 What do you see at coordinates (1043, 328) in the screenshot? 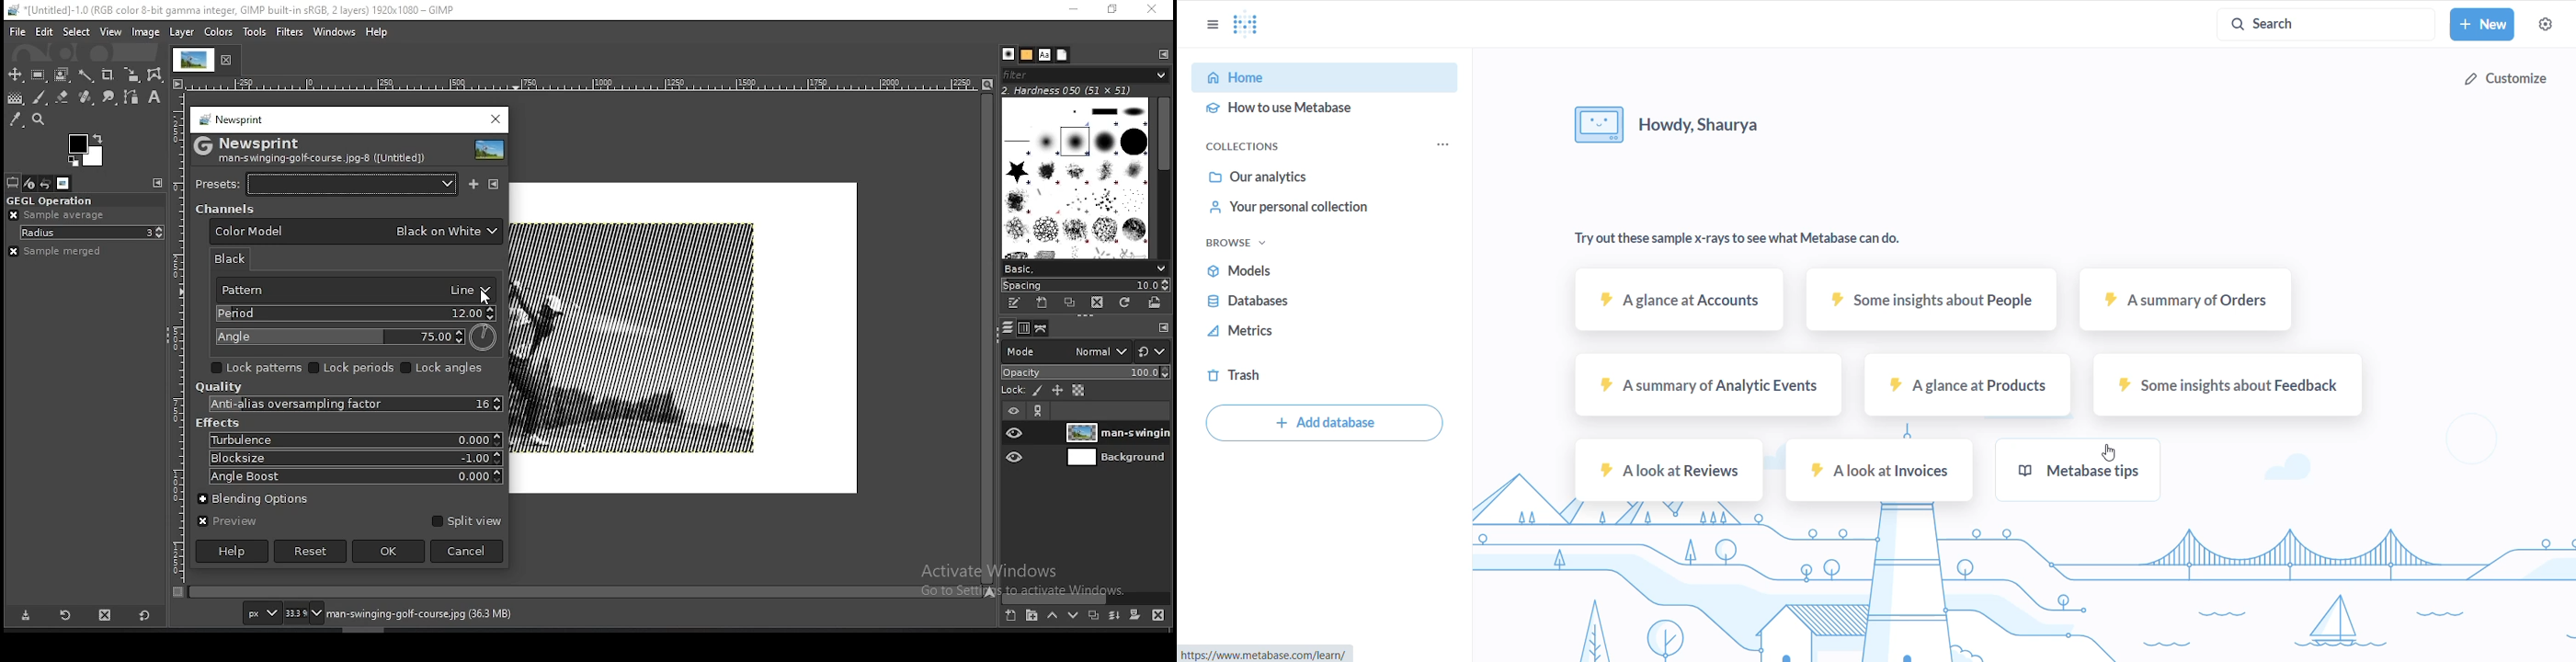
I see `paths` at bounding box center [1043, 328].